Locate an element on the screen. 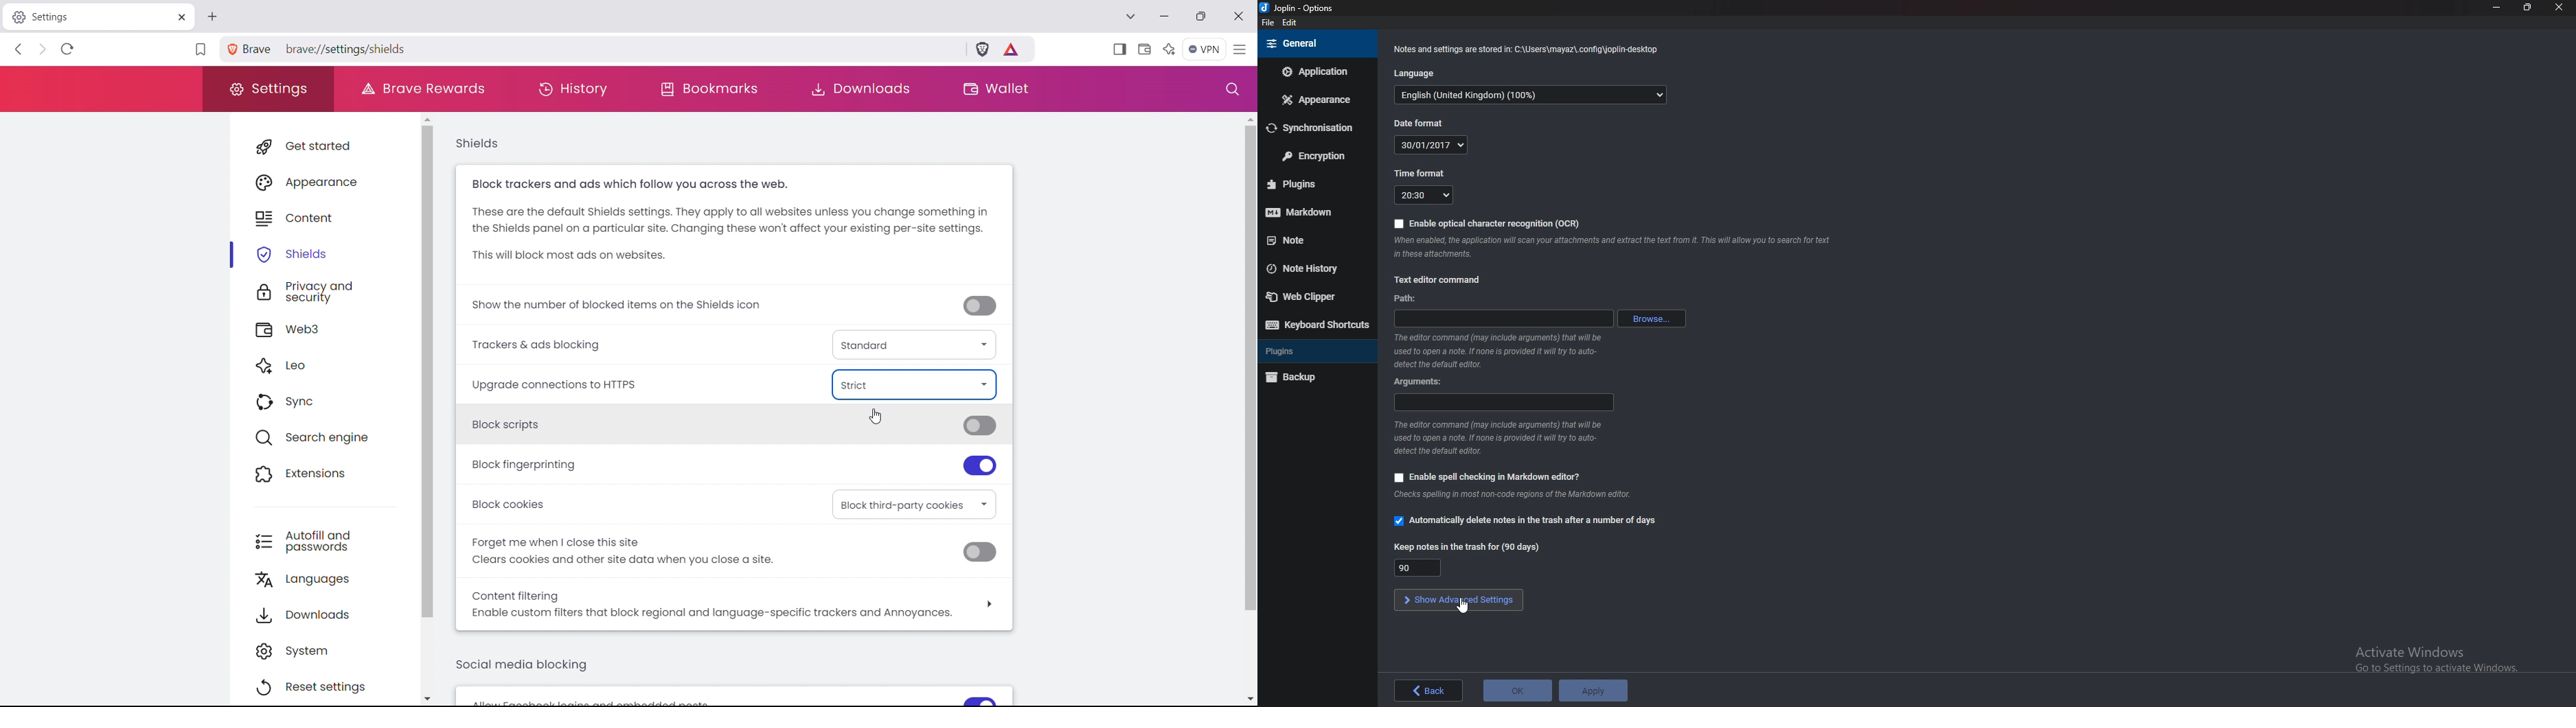 The width and height of the screenshot is (2576, 728). view site information is located at coordinates (231, 49).